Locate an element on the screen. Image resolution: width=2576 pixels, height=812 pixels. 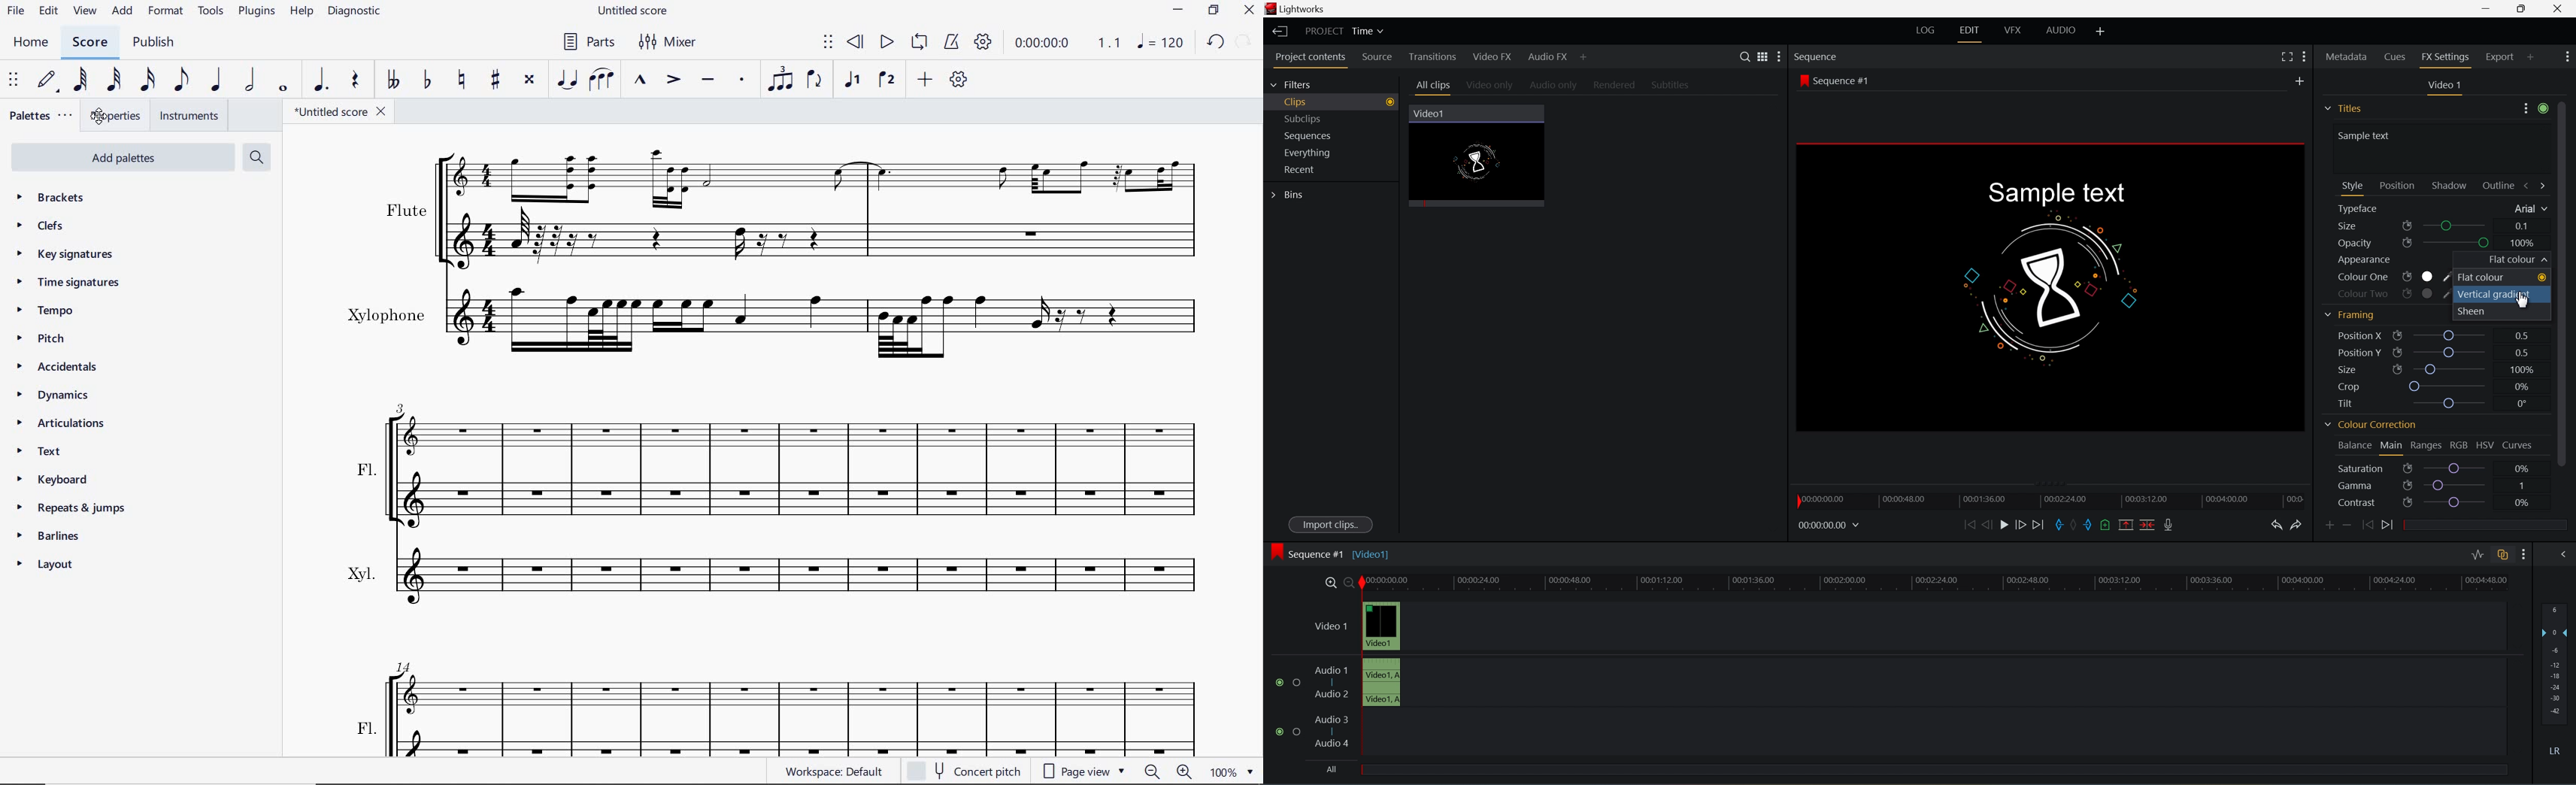
size is located at coordinates (2368, 369).